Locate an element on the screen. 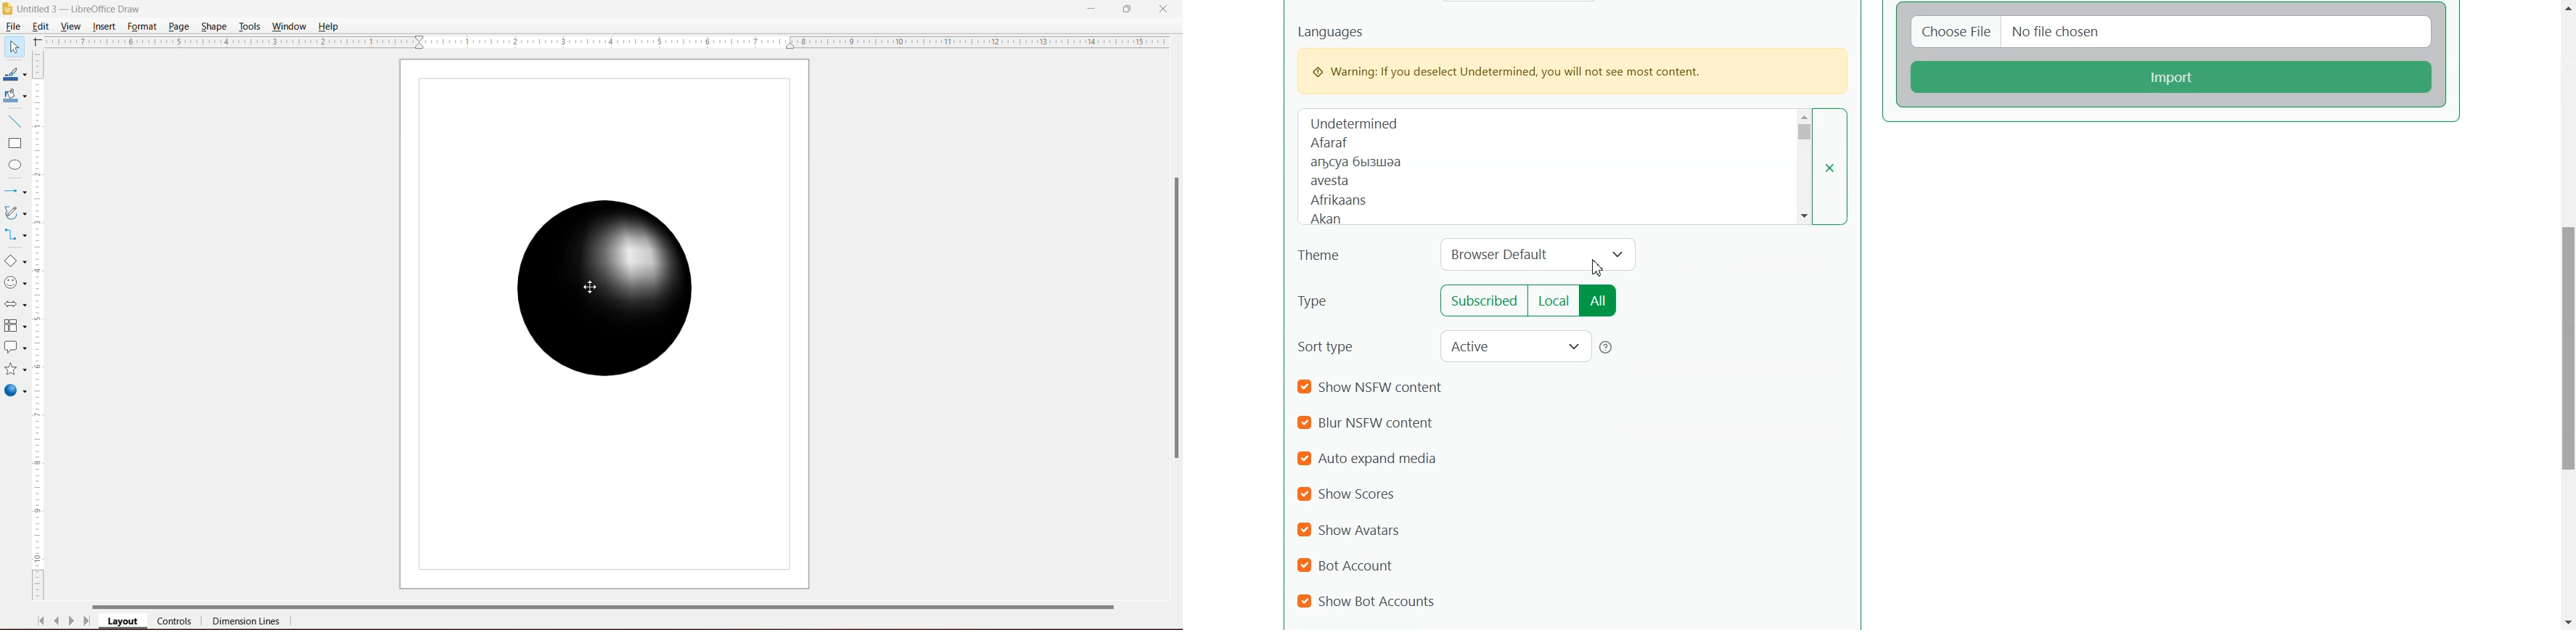 Image resolution: width=2576 pixels, height=644 pixels. Close is located at coordinates (1838, 165).